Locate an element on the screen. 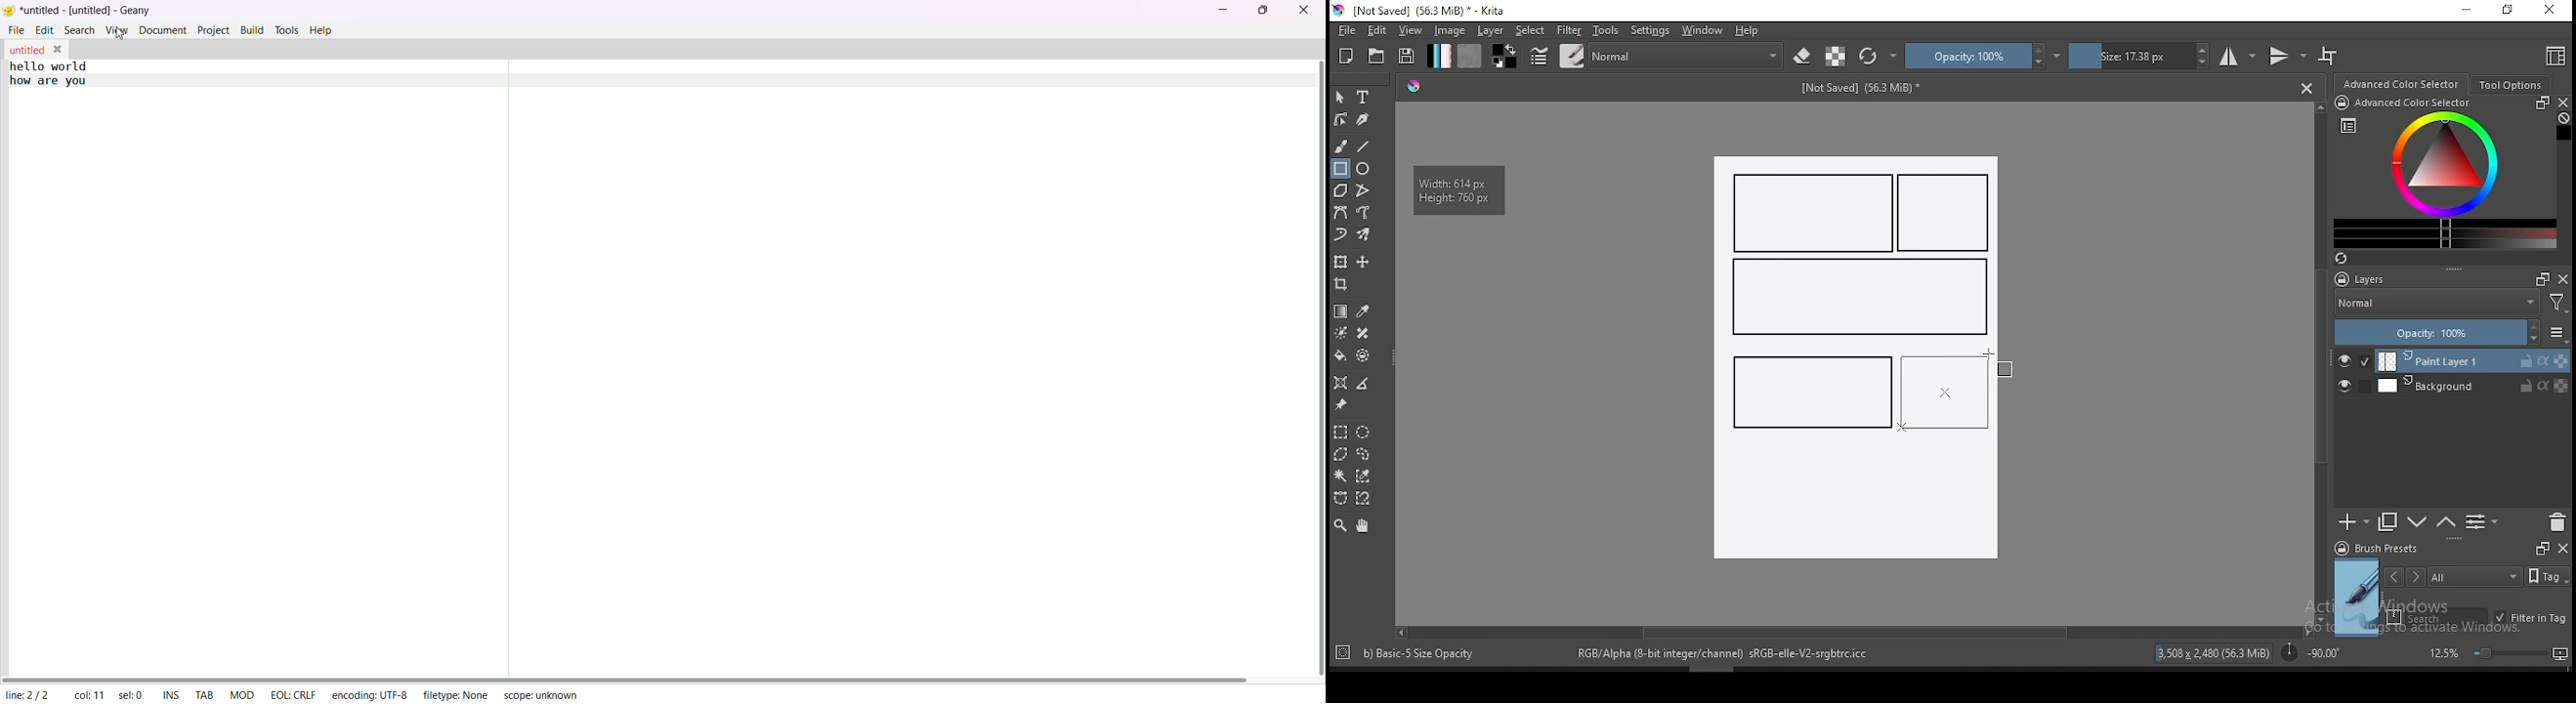  assistant tool is located at coordinates (1340, 383).